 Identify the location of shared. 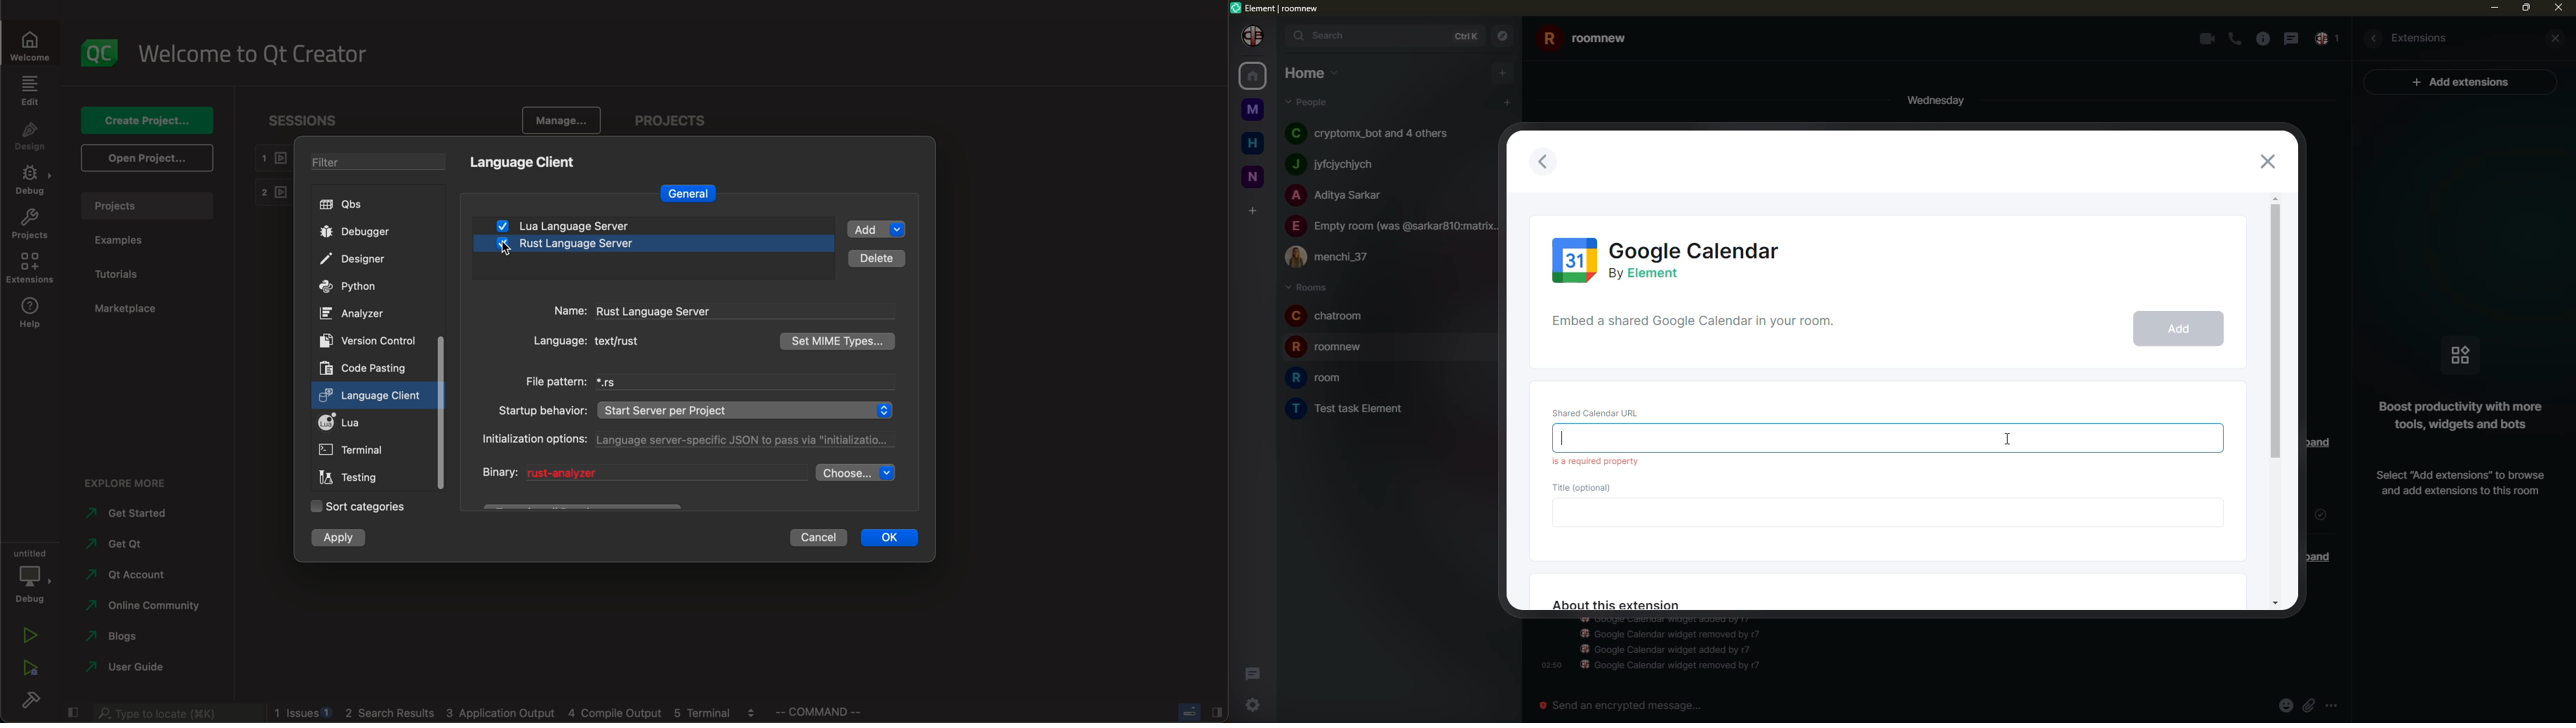
(1699, 326).